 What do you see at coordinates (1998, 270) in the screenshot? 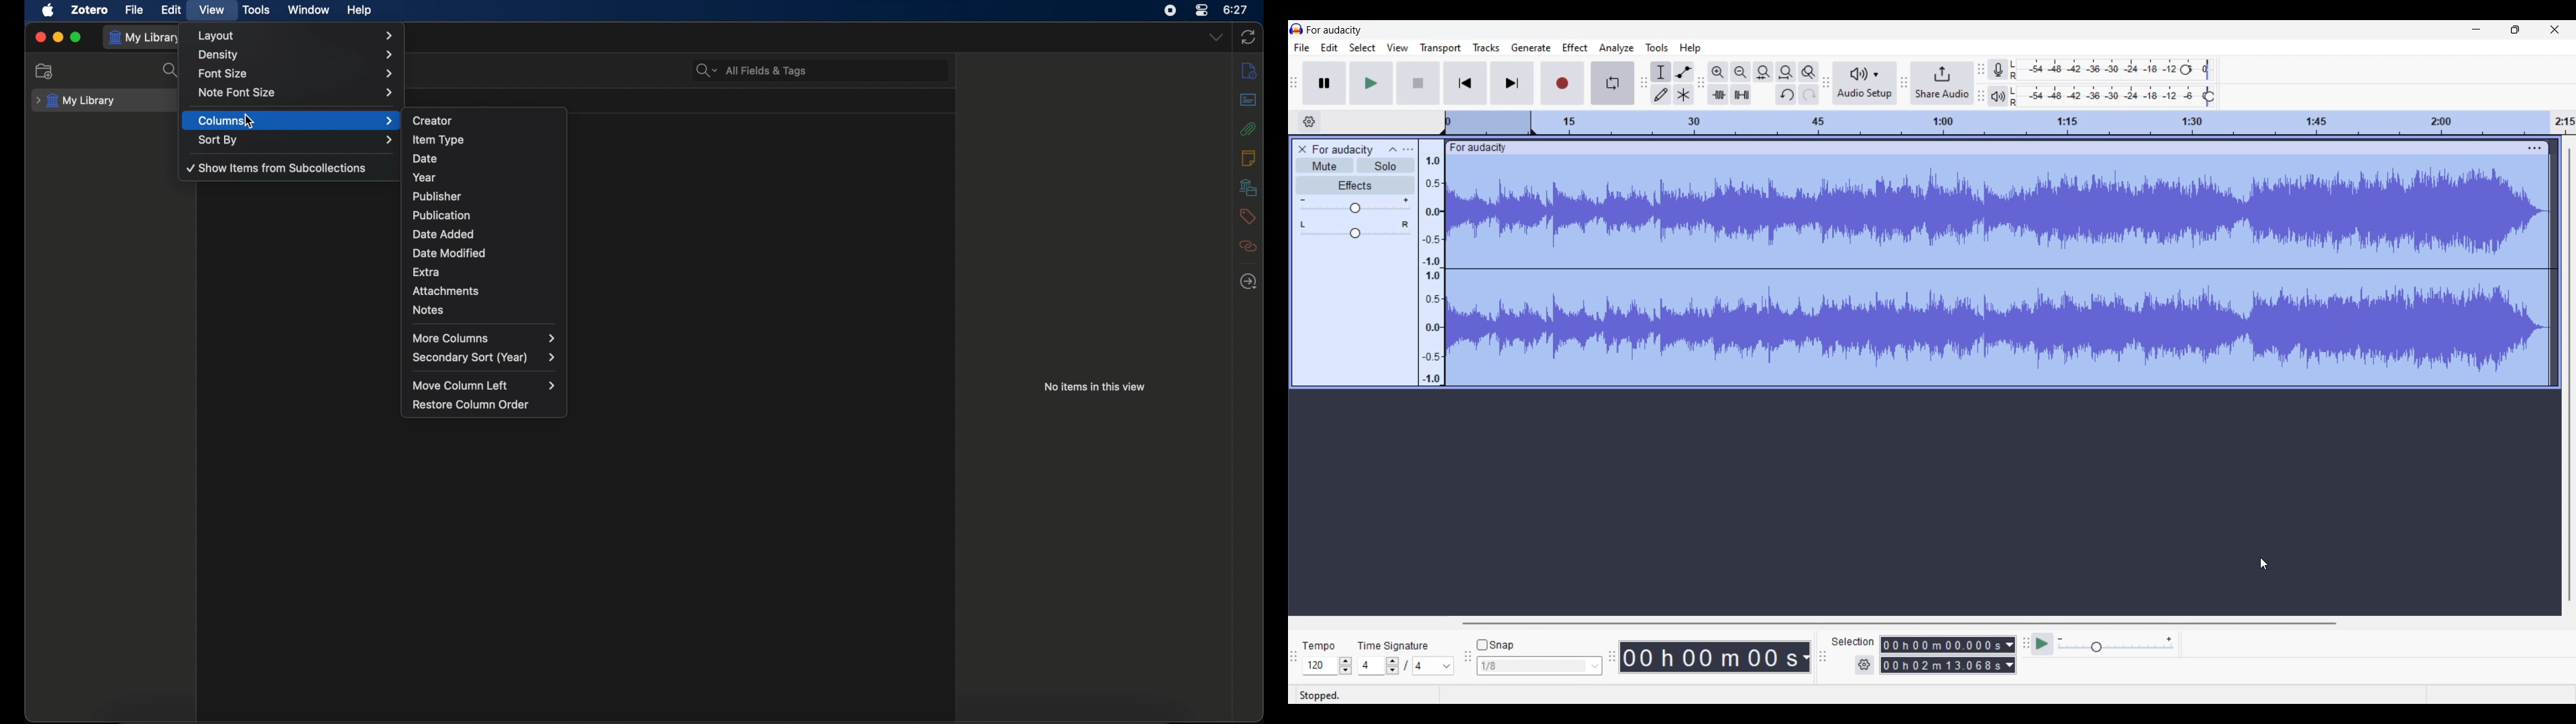
I see `Track audio changed due to equalization settings` at bounding box center [1998, 270].